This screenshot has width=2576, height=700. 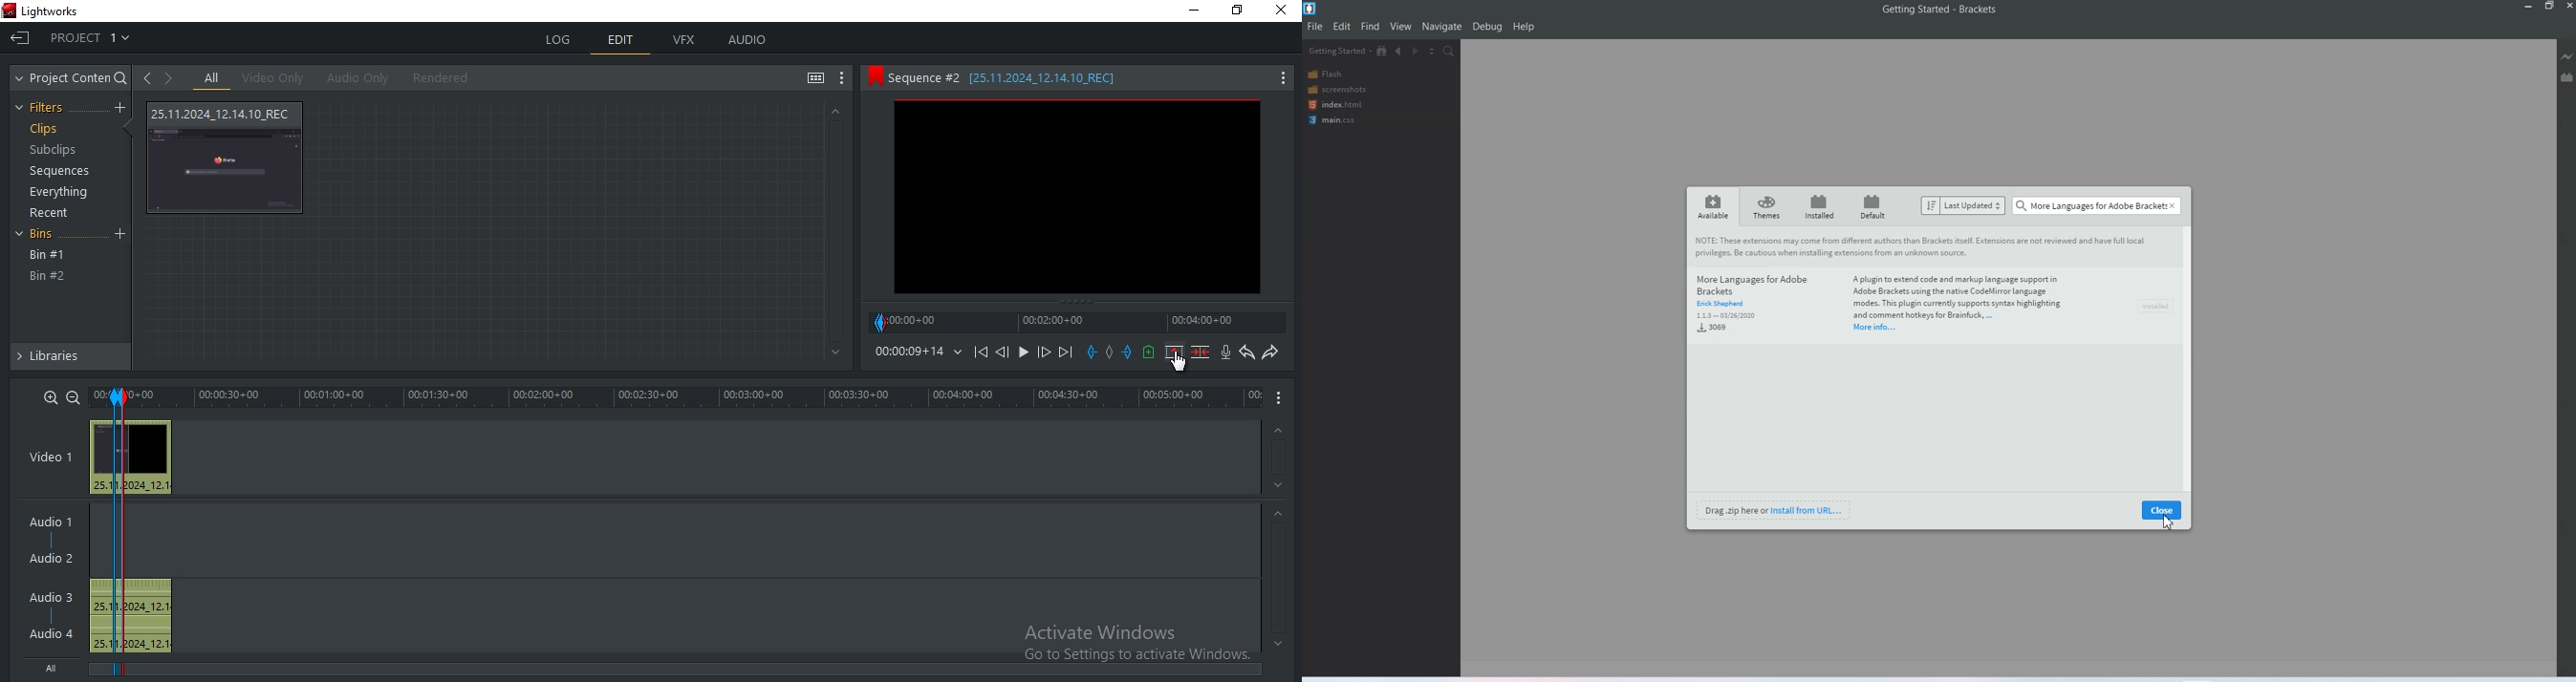 I want to click on All, so click(x=56, y=670).